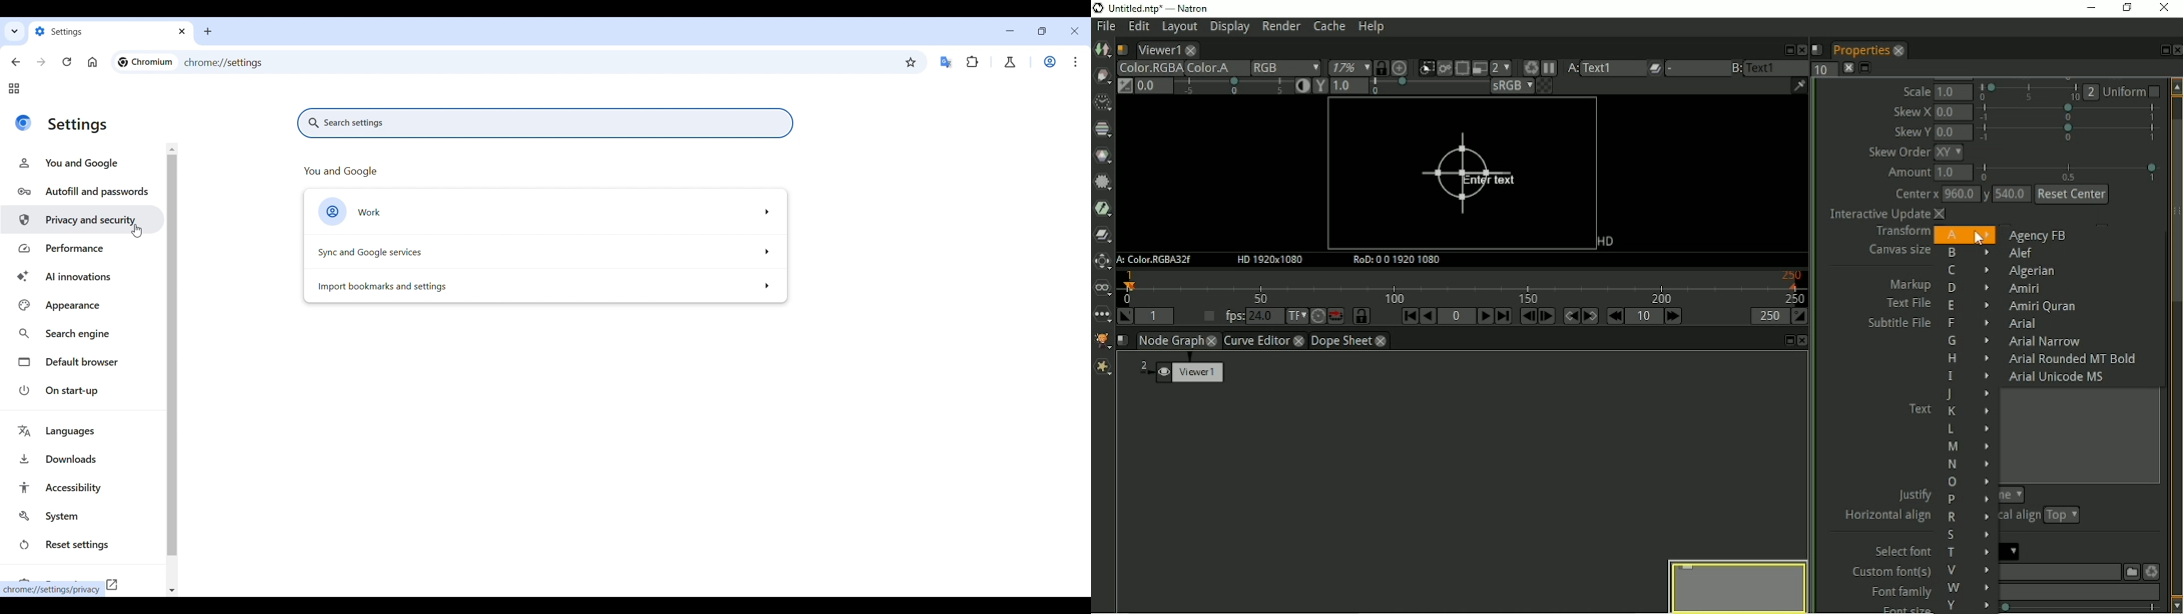 This screenshot has height=616, width=2184. Describe the element at coordinates (1528, 67) in the screenshot. I see `Keyboard shortcut` at that location.